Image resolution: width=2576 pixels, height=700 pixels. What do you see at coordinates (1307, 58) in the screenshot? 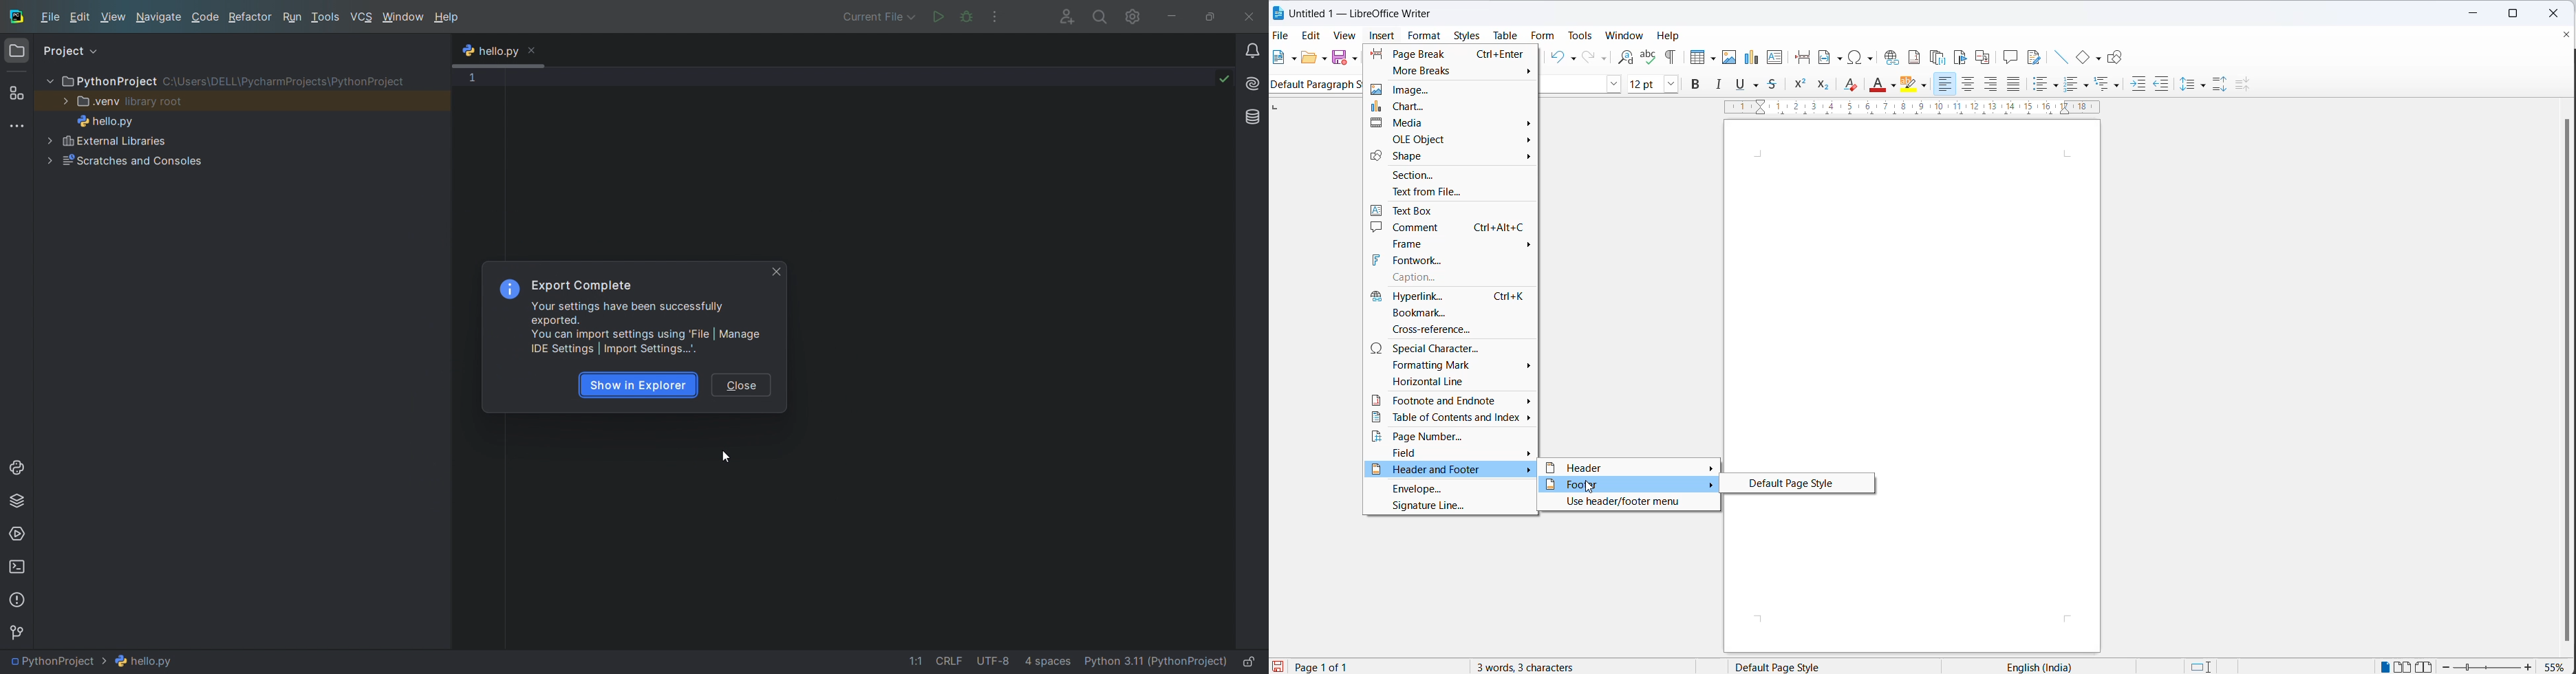
I see `open` at bounding box center [1307, 58].